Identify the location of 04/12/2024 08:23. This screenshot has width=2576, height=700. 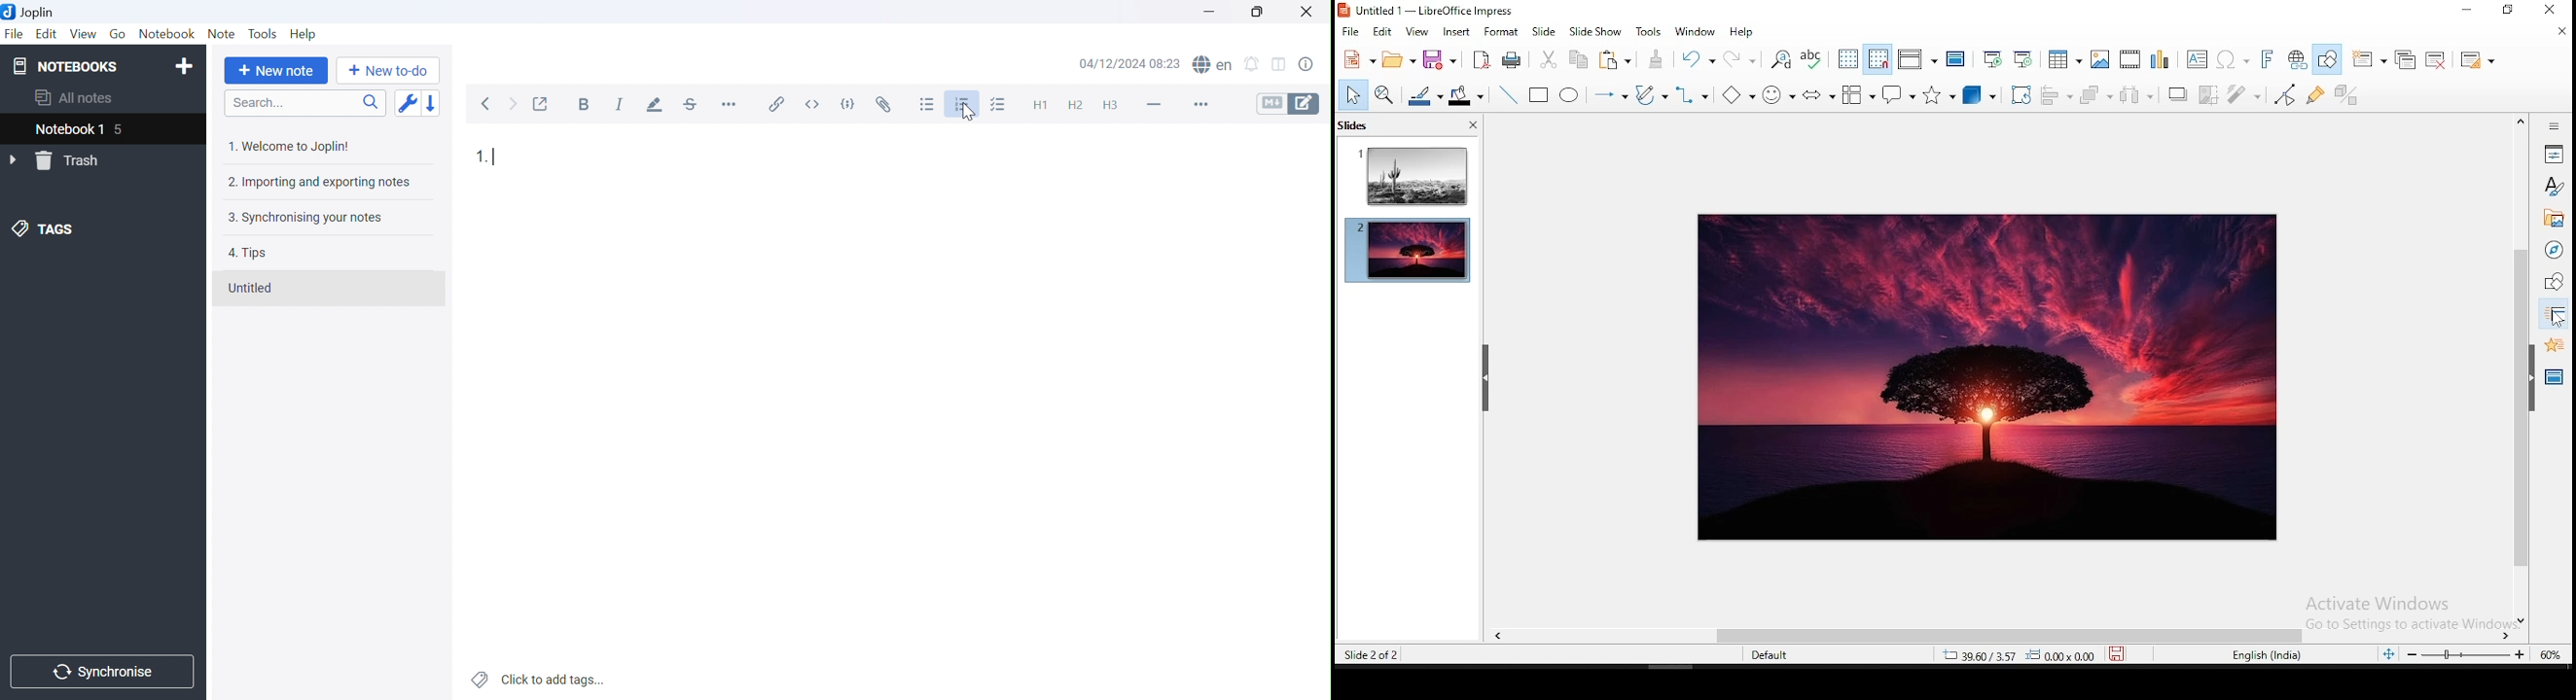
(1130, 65).